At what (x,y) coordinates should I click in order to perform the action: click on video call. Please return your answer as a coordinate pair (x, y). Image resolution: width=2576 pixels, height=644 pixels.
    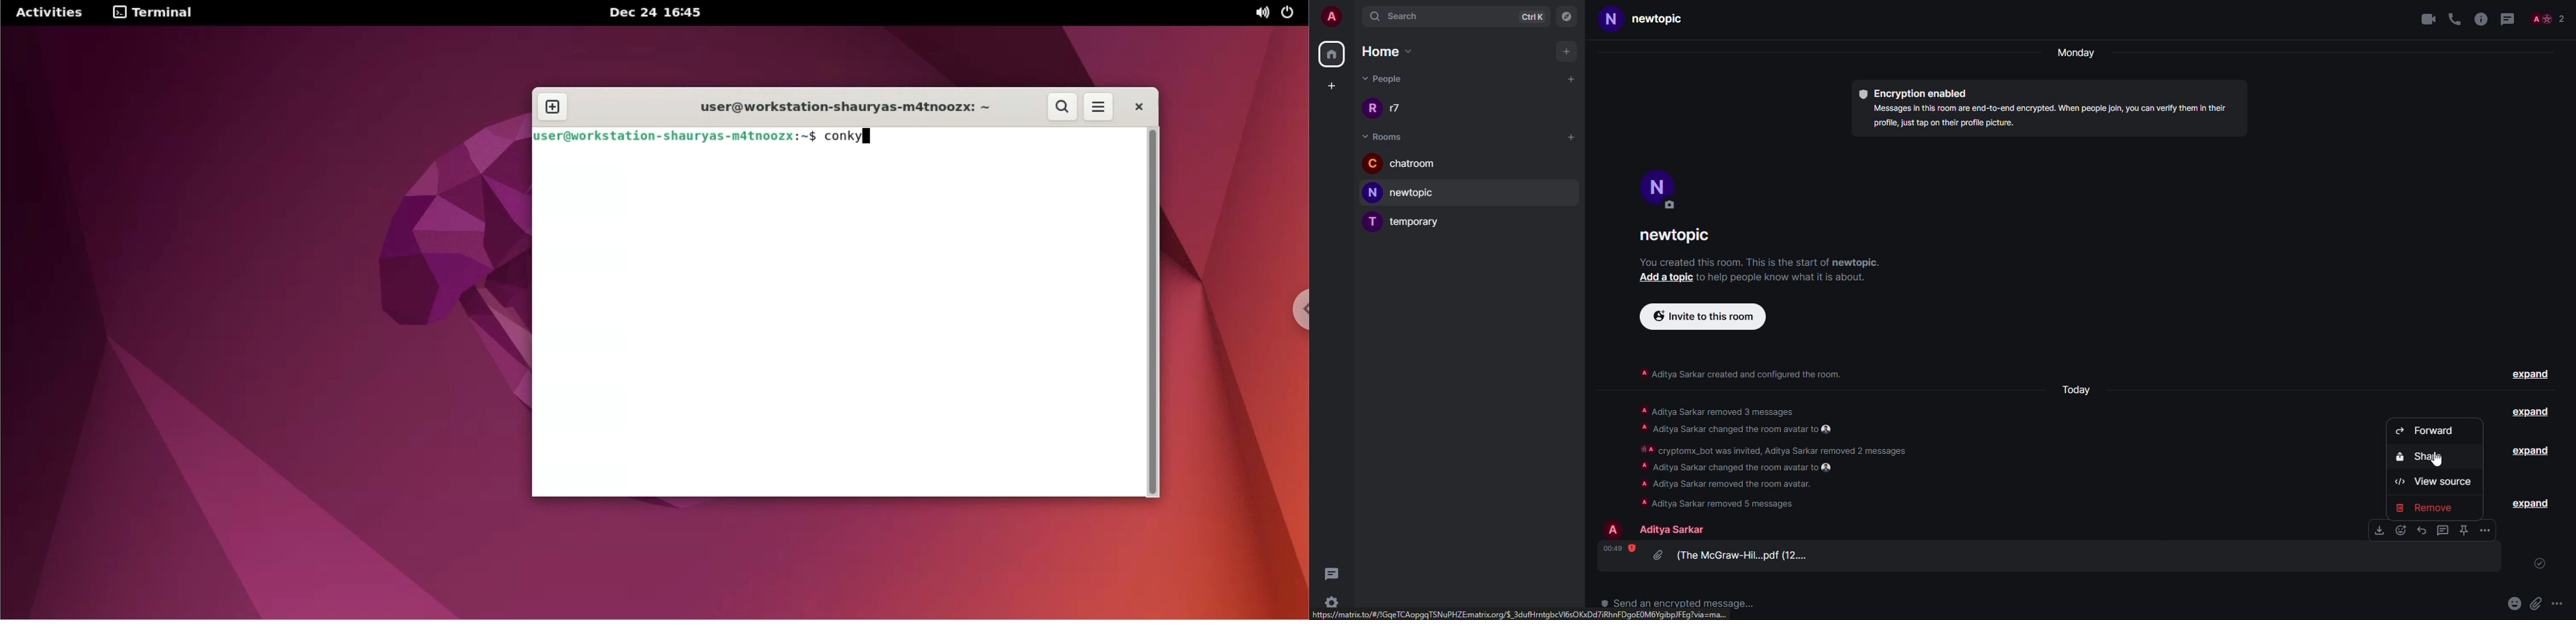
    Looking at the image, I should click on (2427, 18).